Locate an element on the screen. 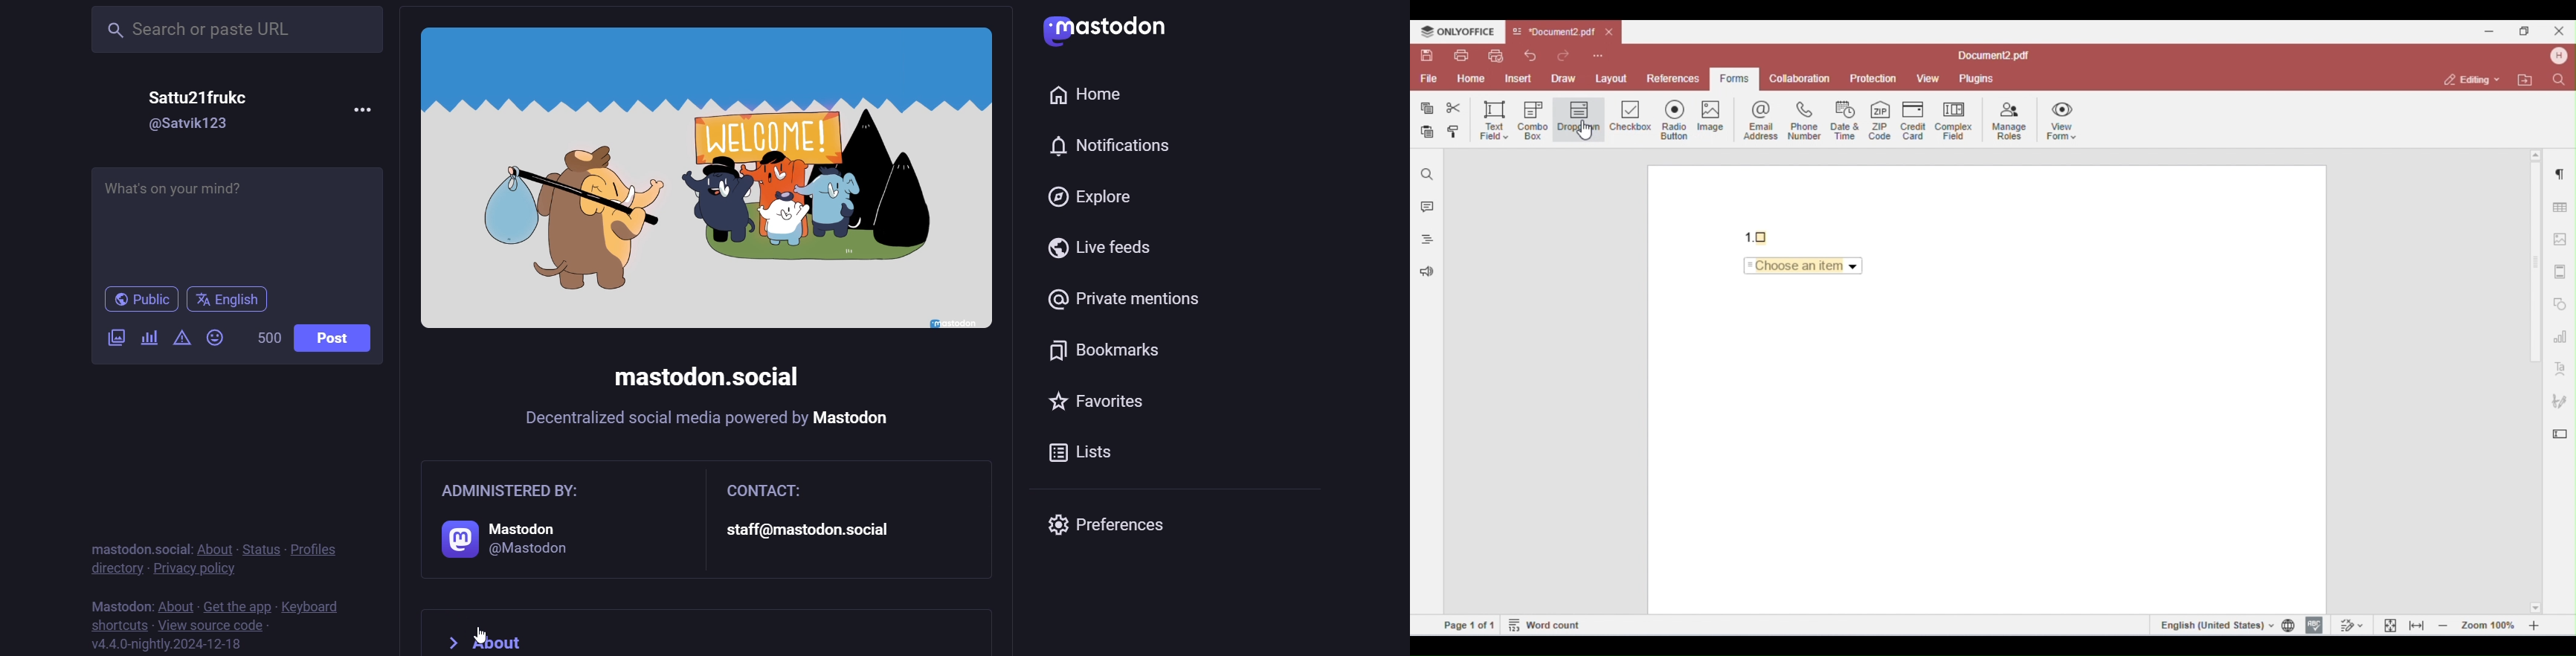 The height and width of the screenshot is (672, 2576). about is located at coordinates (213, 549).